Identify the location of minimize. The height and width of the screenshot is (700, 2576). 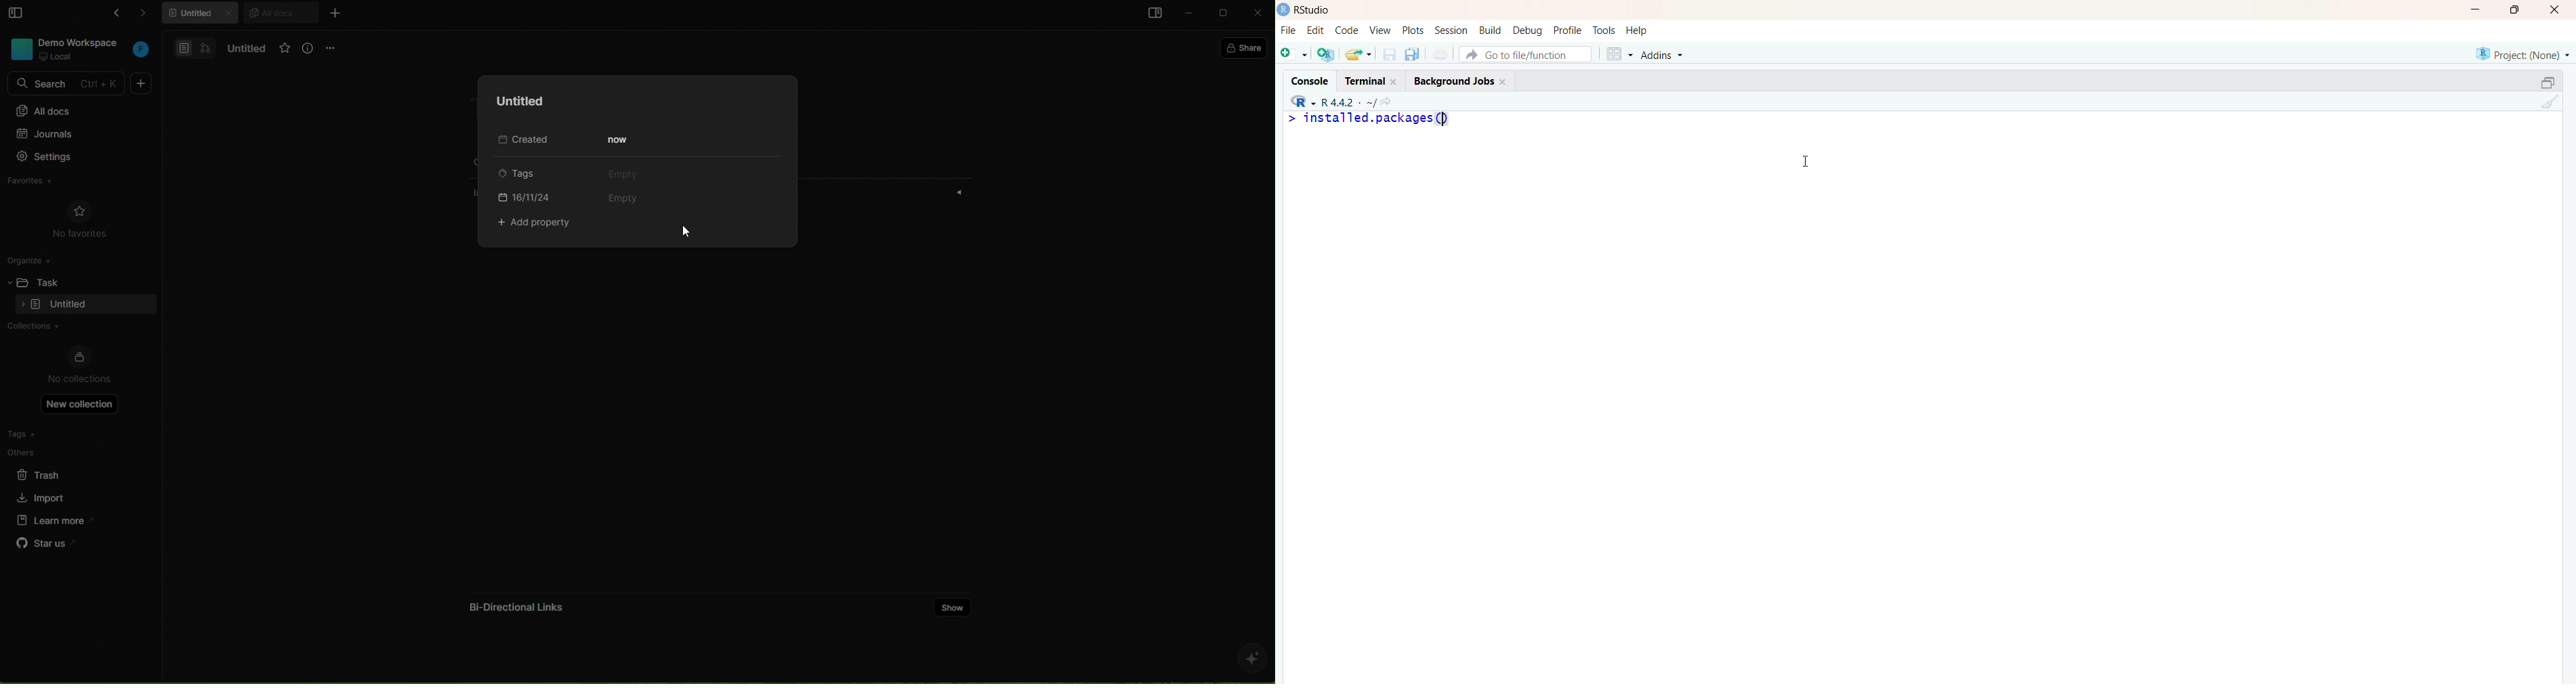
(2472, 9).